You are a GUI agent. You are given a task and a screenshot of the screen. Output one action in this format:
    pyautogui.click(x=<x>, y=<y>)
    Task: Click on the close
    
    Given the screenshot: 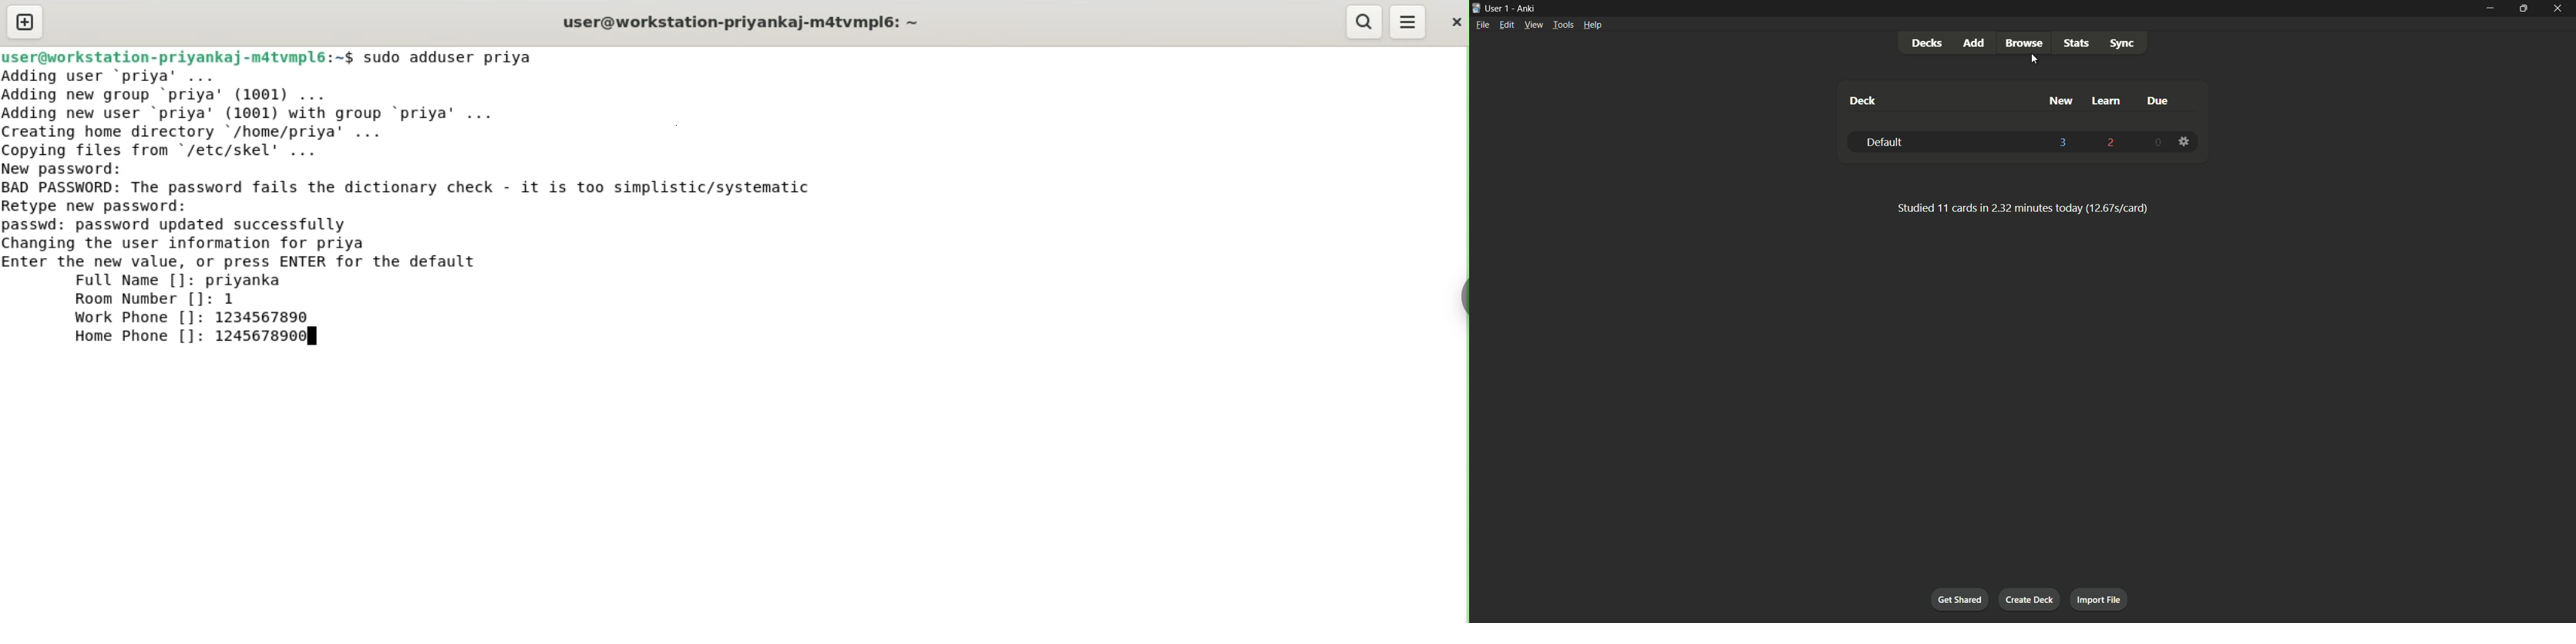 What is the action you would take?
    pyautogui.click(x=1454, y=22)
    